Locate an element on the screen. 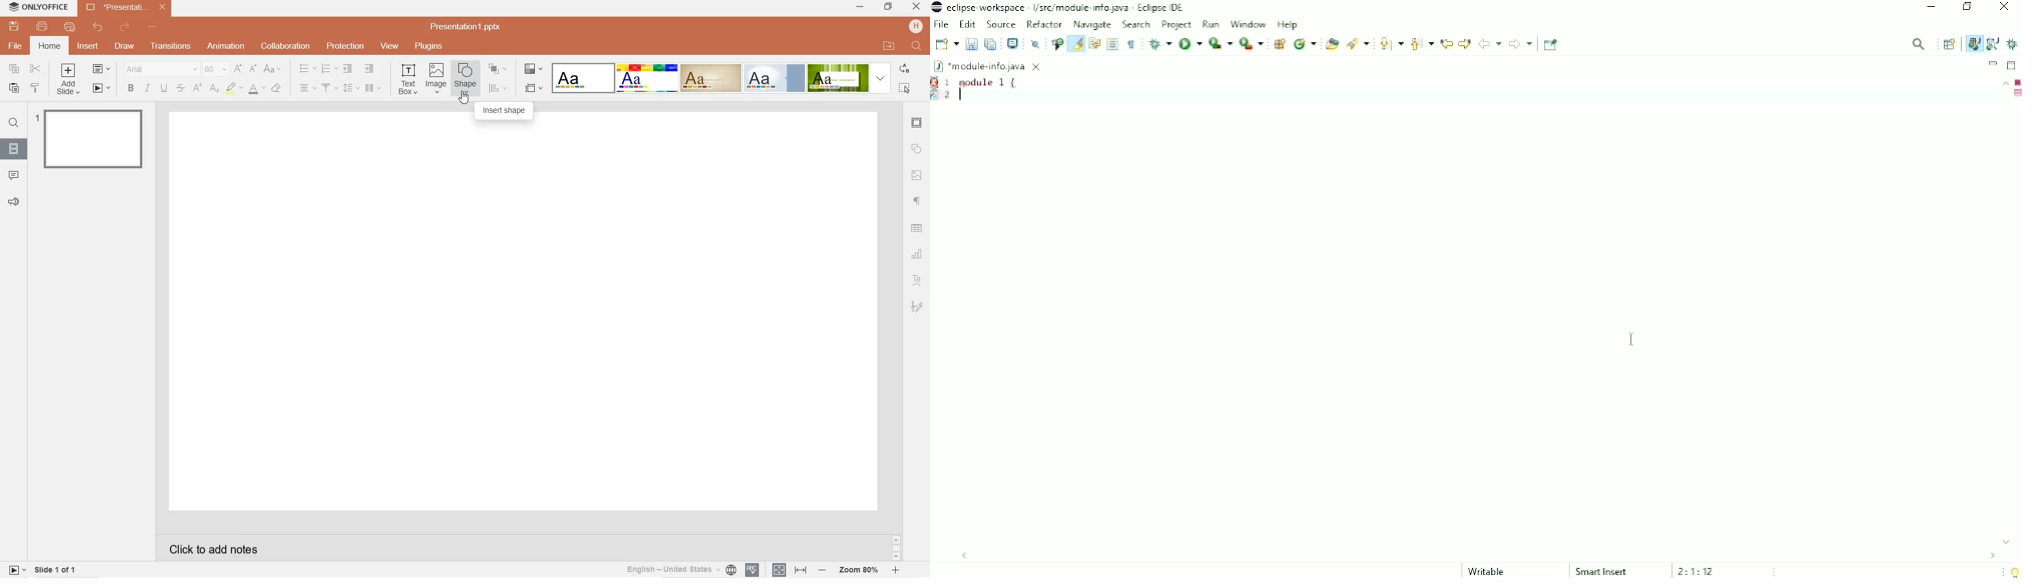  superscript is located at coordinates (197, 89).